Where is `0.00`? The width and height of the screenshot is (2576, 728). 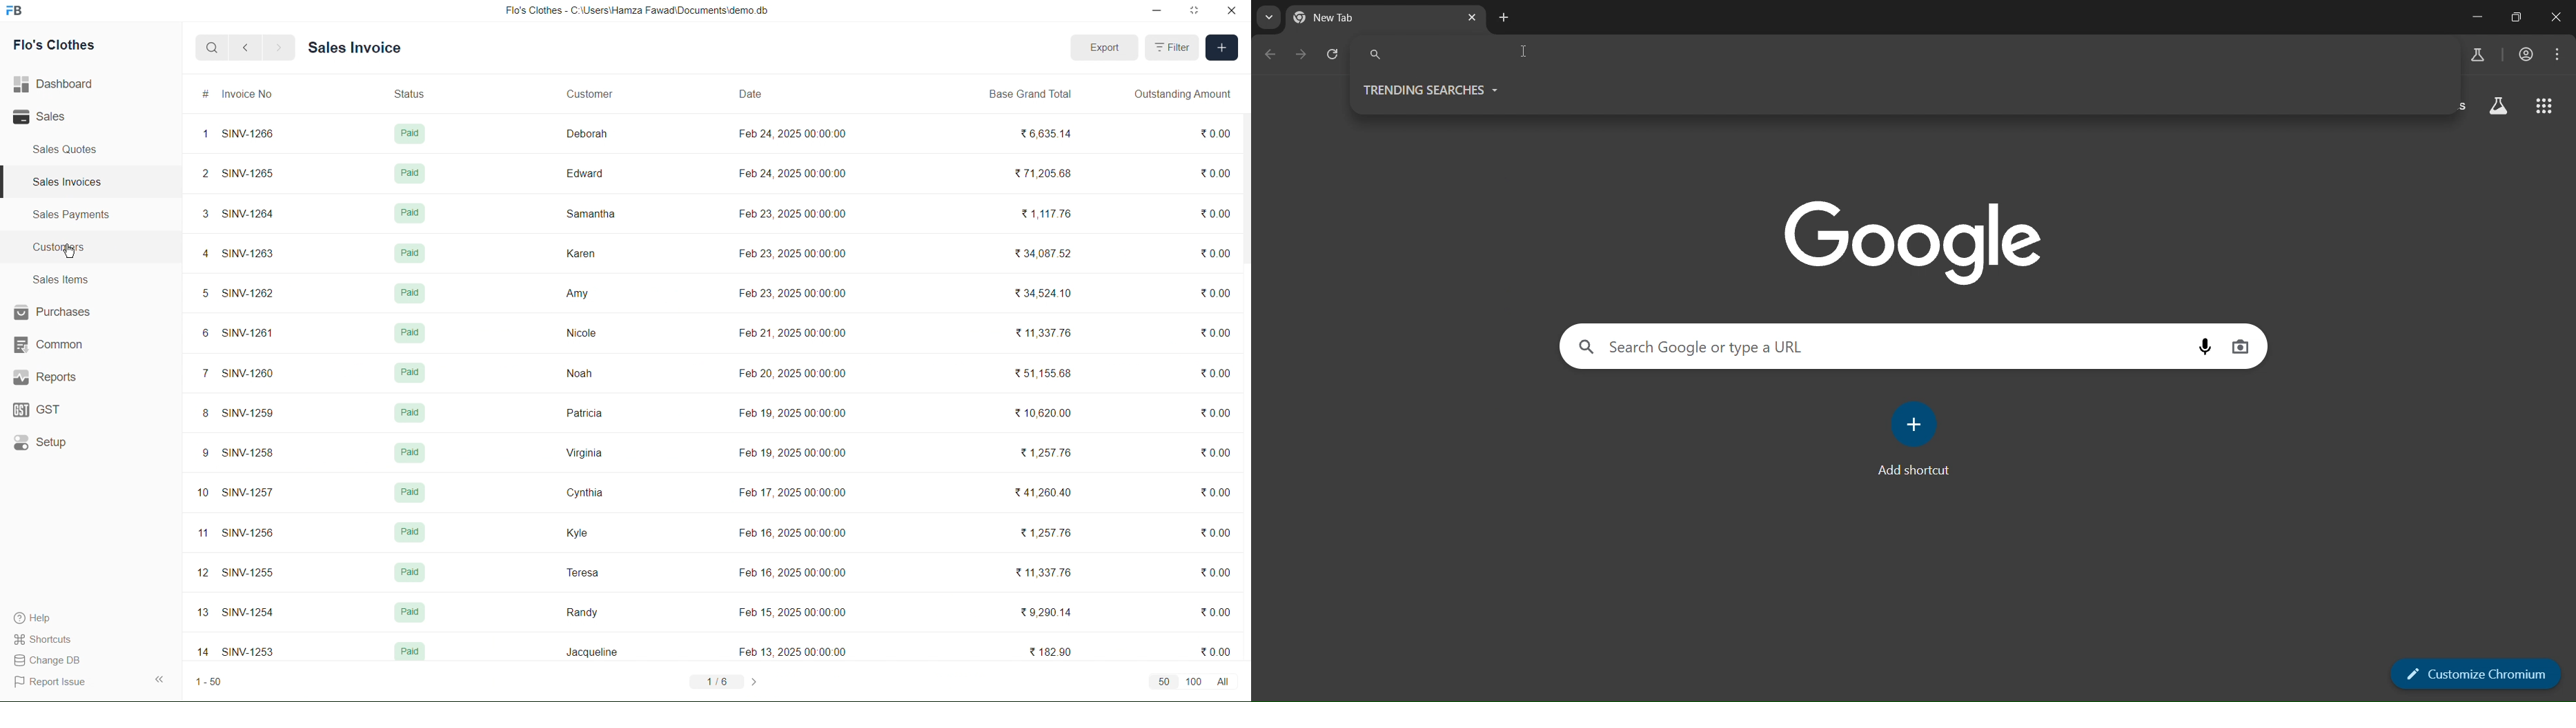
0.00 is located at coordinates (1217, 490).